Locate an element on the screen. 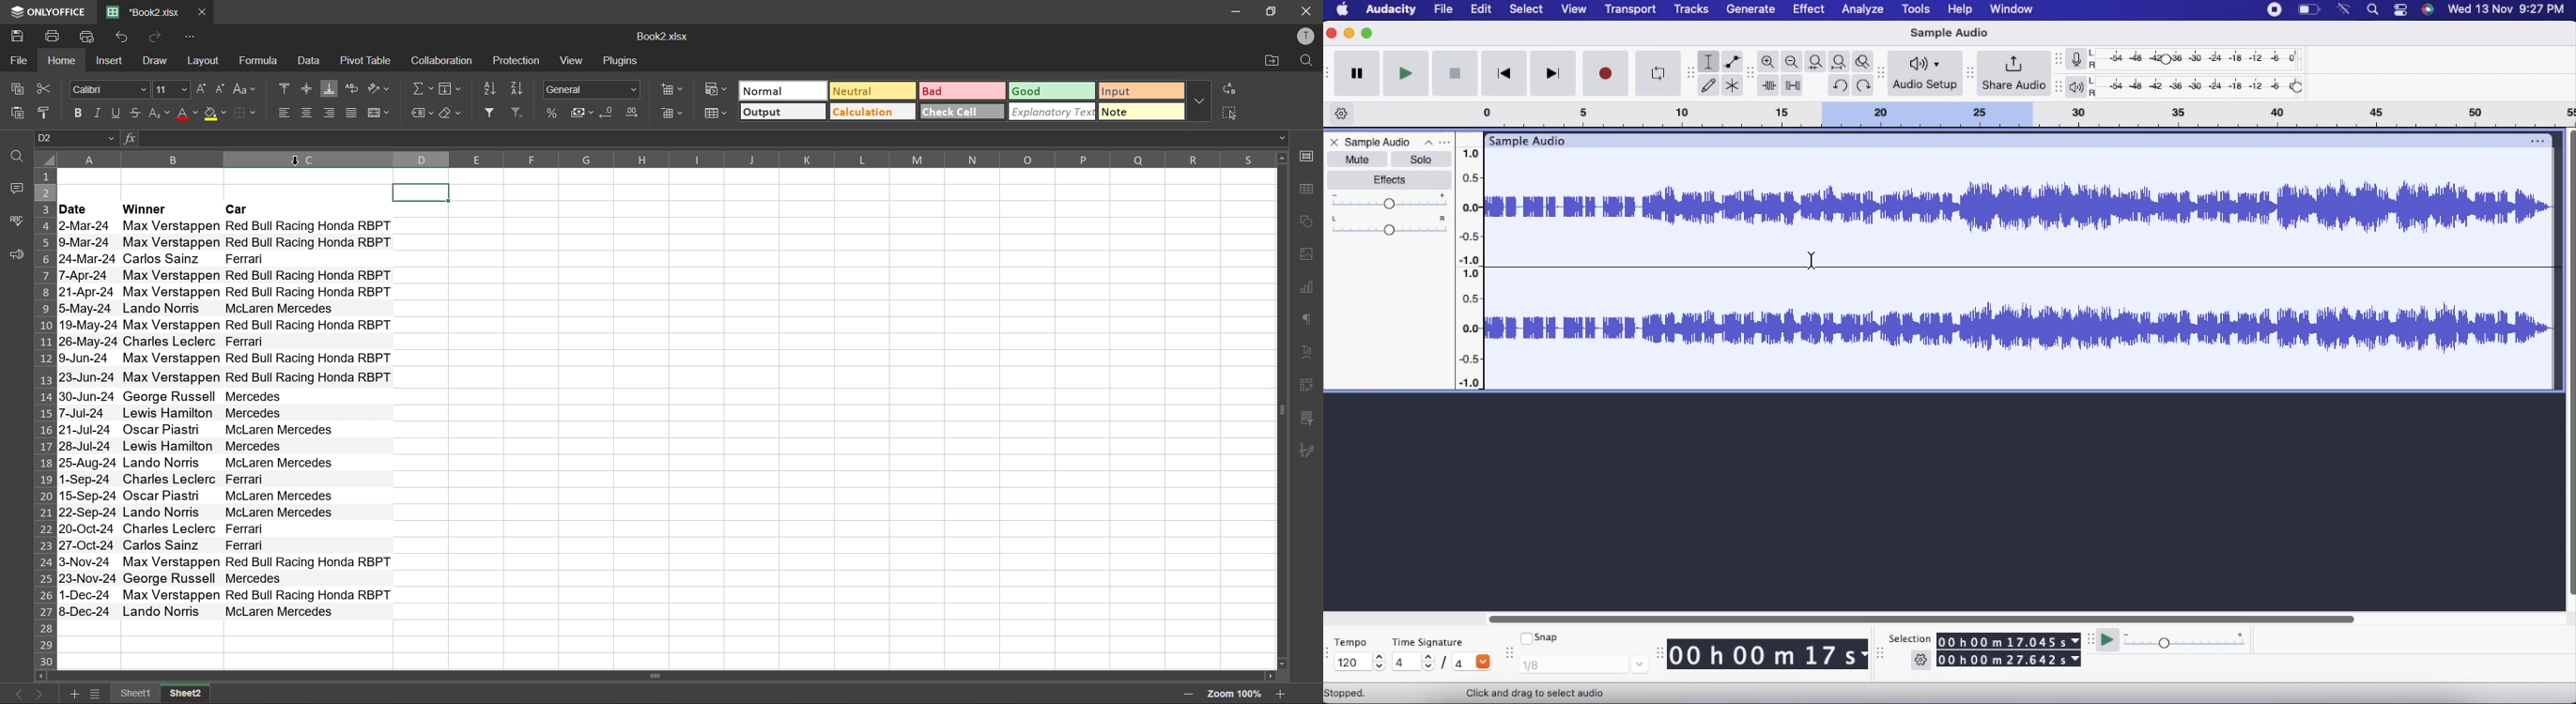 The width and height of the screenshot is (2576, 728). copy is located at coordinates (20, 89).